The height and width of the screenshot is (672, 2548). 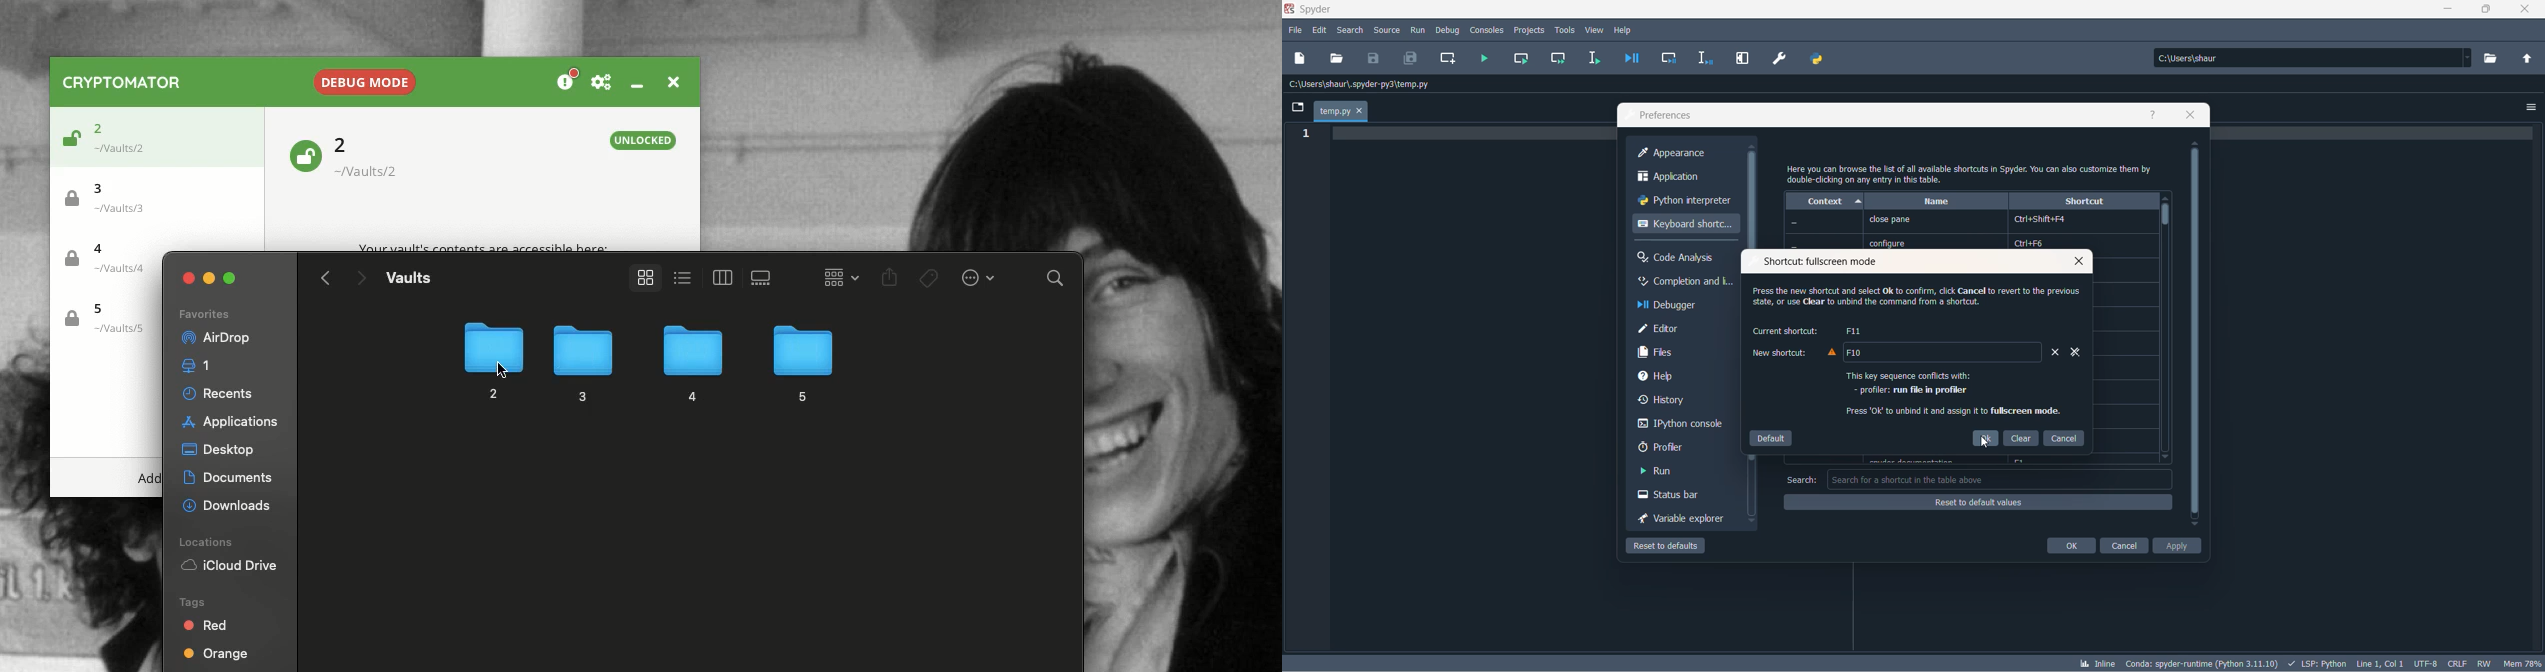 What do you see at coordinates (1629, 59) in the screenshot?
I see `debug file` at bounding box center [1629, 59].